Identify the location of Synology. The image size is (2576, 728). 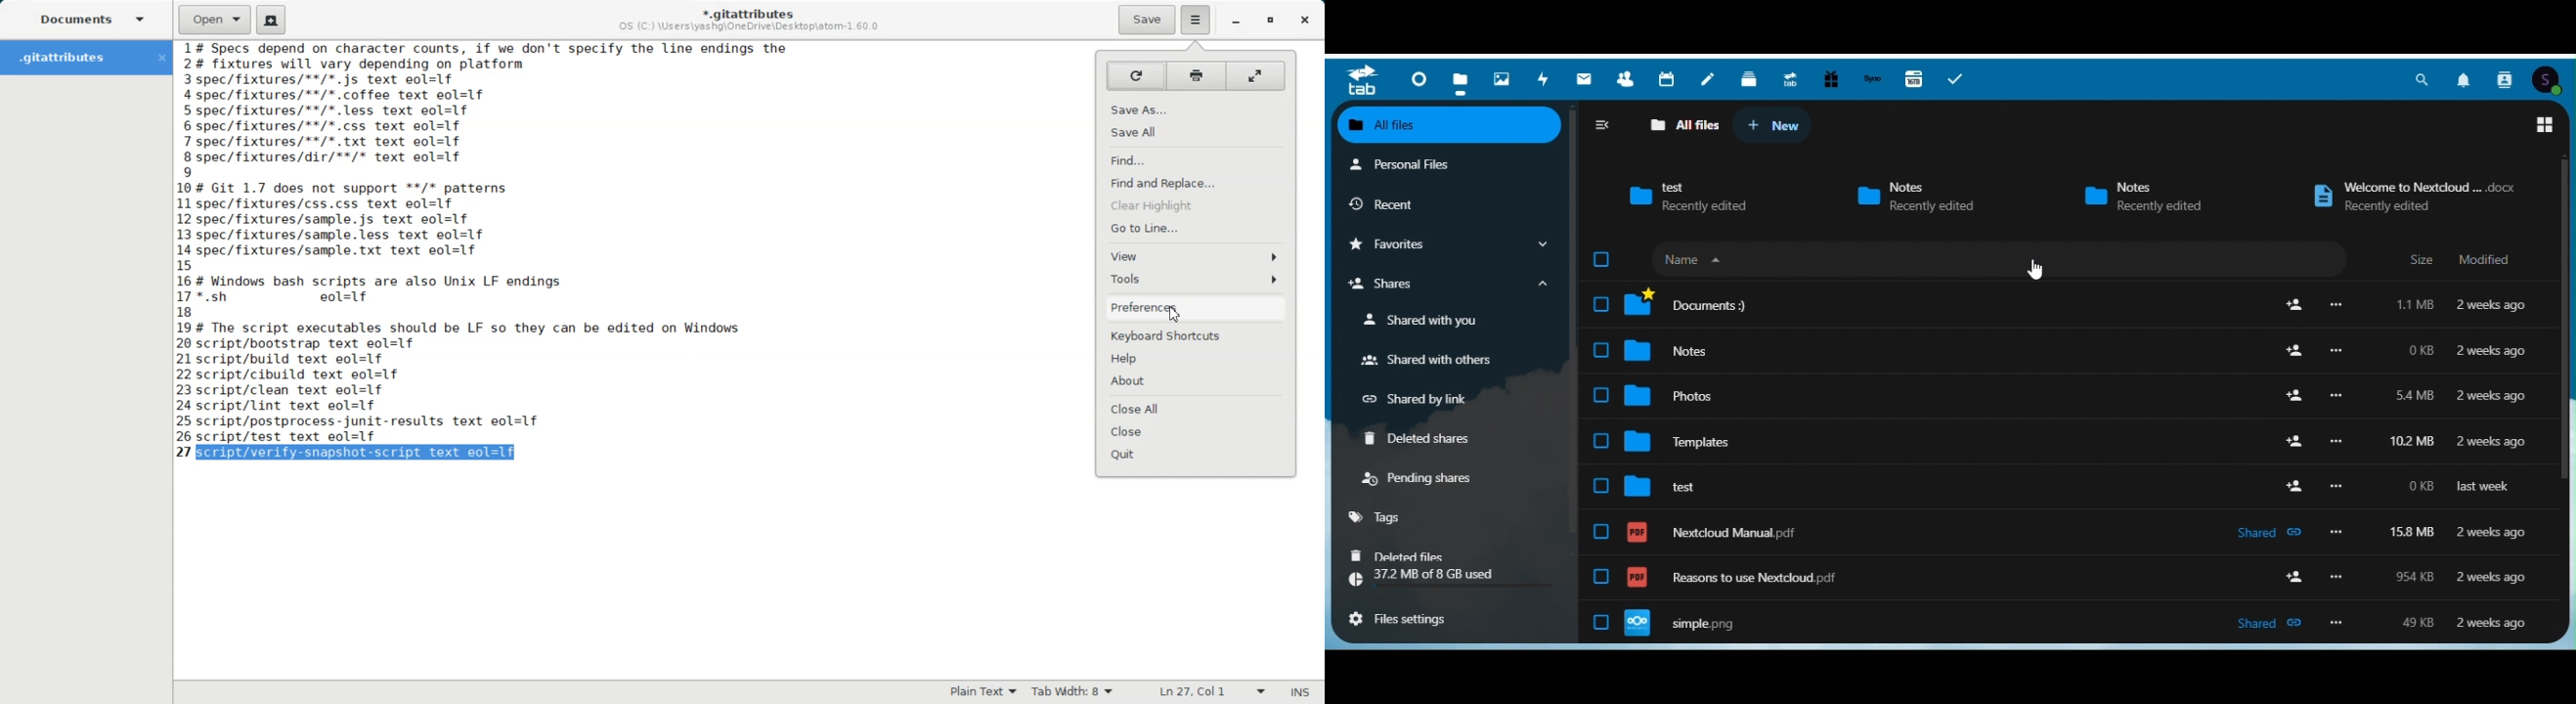
(1871, 78).